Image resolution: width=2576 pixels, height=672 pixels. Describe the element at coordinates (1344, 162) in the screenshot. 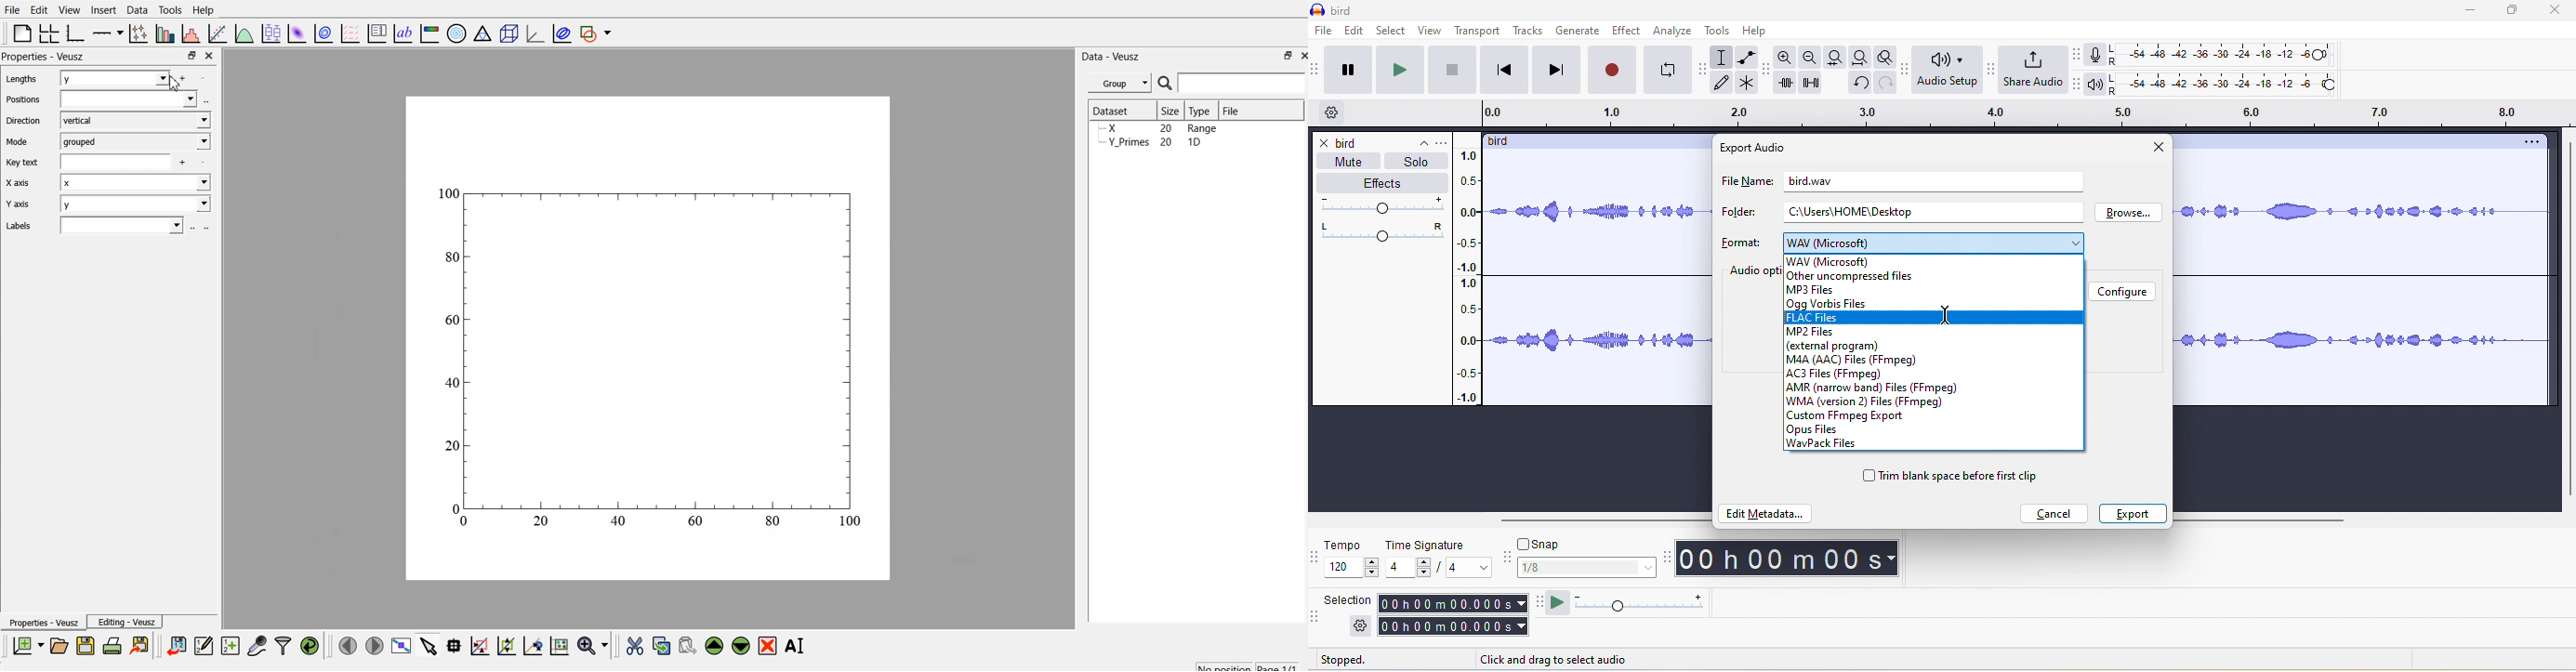

I see `mute` at that location.